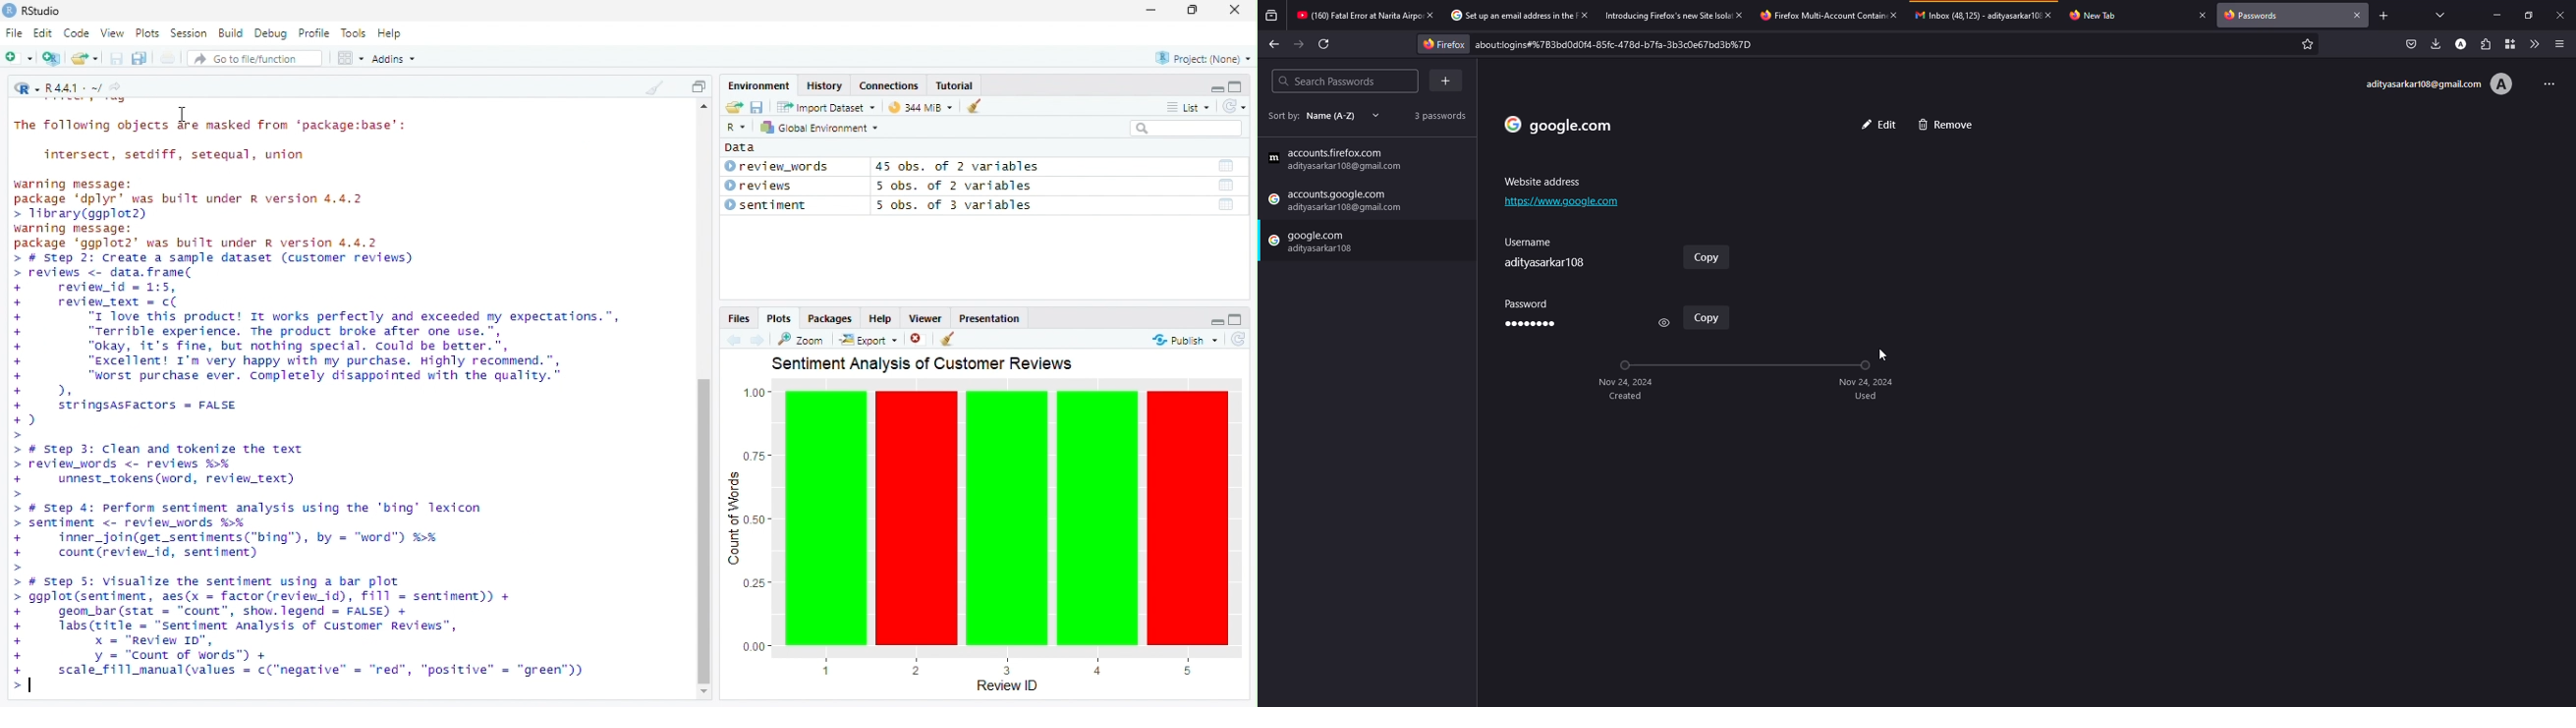  What do you see at coordinates (1429, 14) in the screenshot?
I see `close` at bounding box center [1429, 14].